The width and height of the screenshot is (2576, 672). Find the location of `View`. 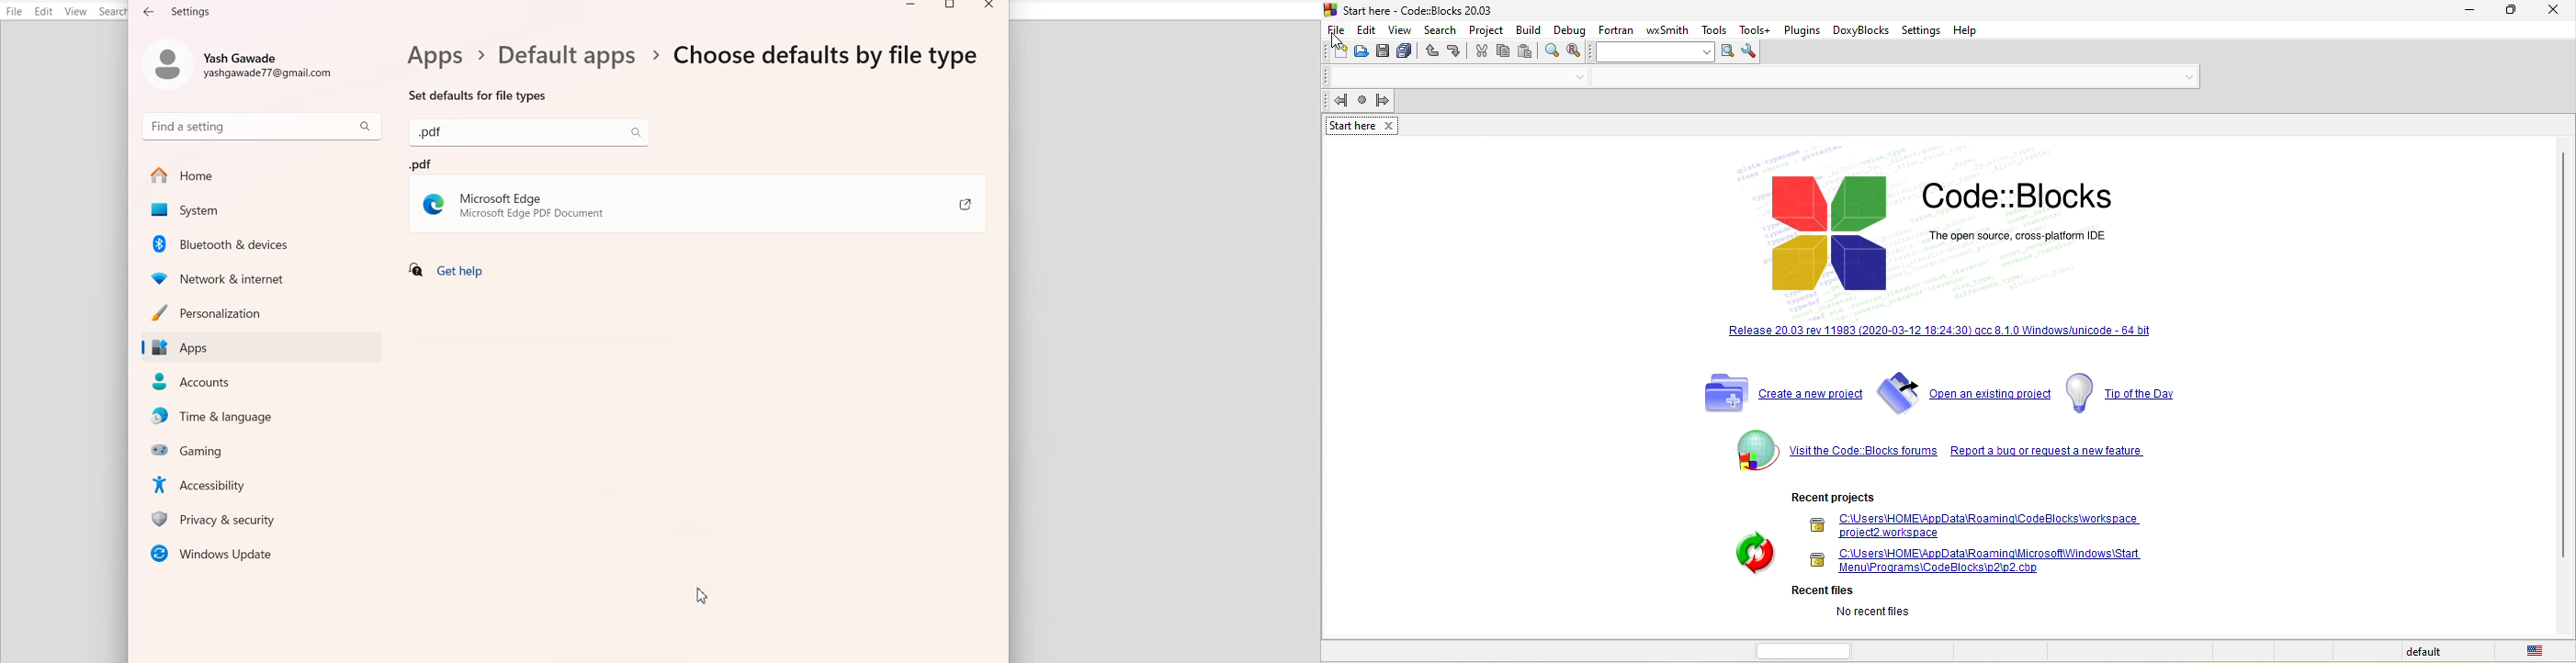

View is located at coordinates (75, 12).